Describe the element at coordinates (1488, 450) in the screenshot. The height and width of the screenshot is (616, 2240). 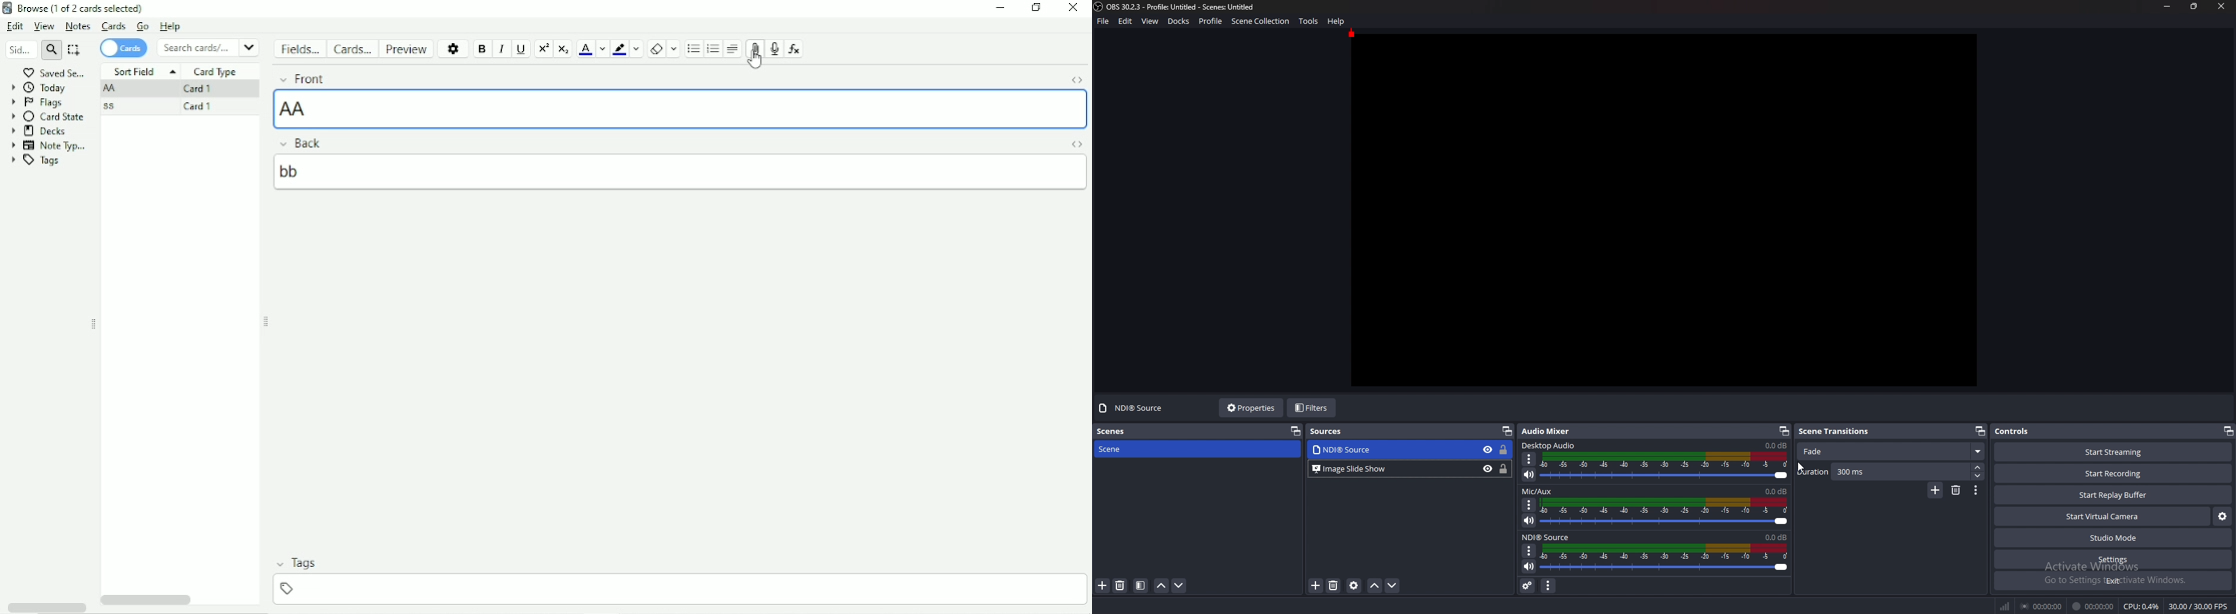
I see `hide` at that location.